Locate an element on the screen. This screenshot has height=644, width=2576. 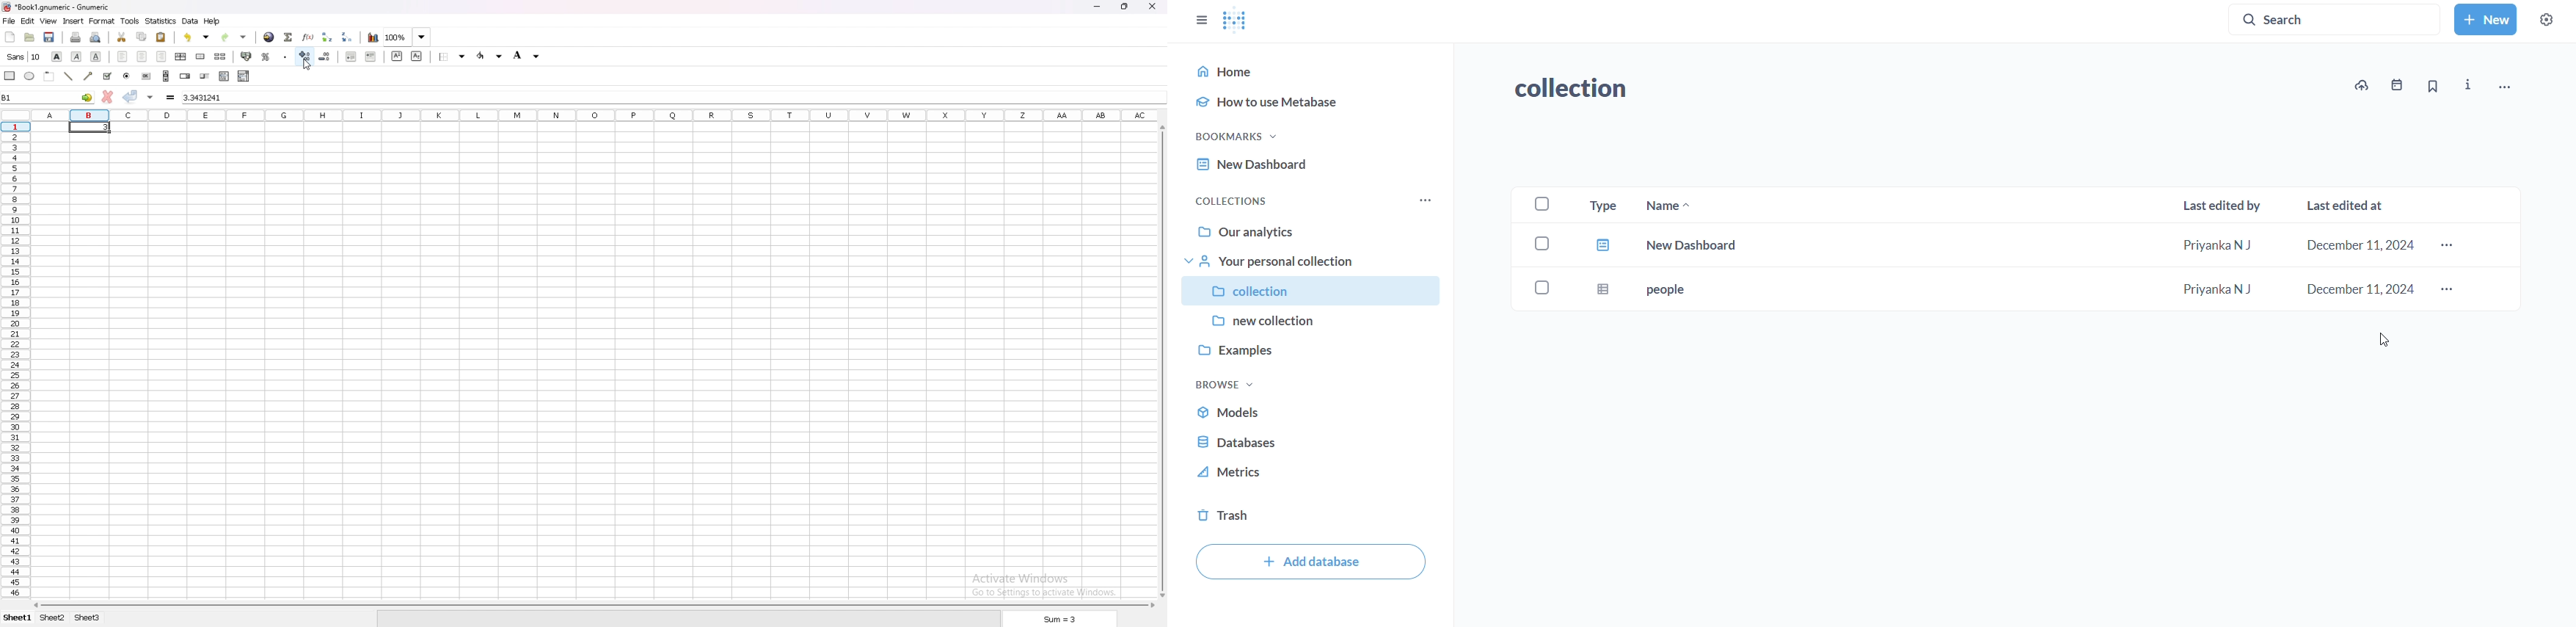
close sidebar is located at coordinates (1200, 20).